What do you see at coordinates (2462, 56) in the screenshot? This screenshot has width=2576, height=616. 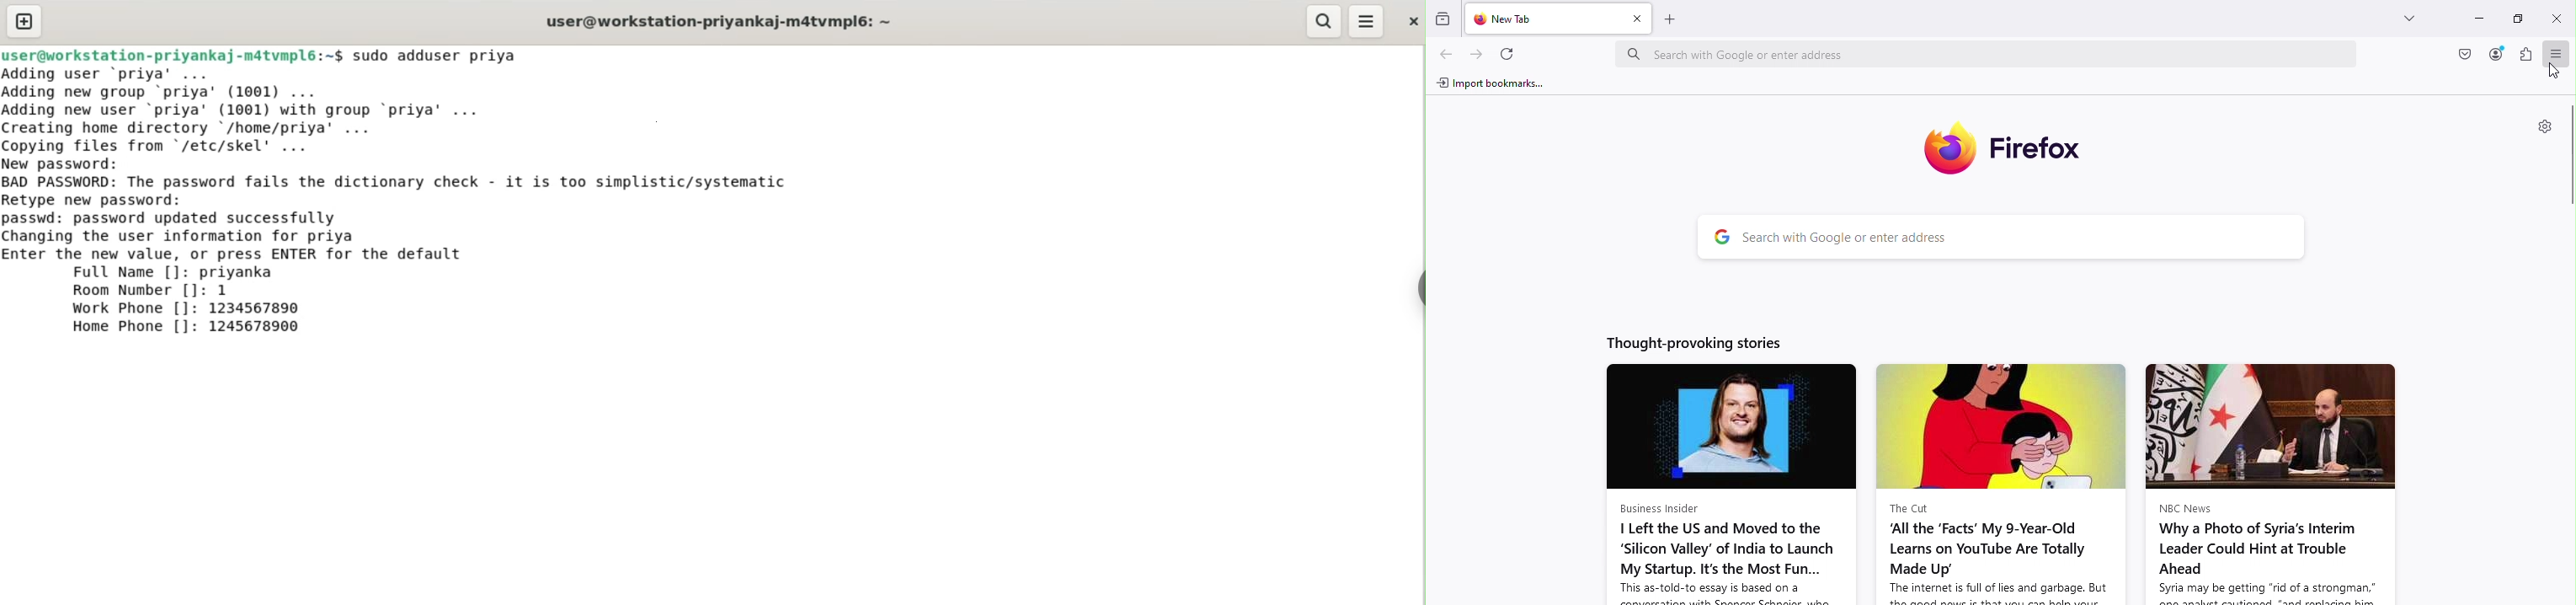 I see `Save to pocket` at bounding box center [2462, 56].